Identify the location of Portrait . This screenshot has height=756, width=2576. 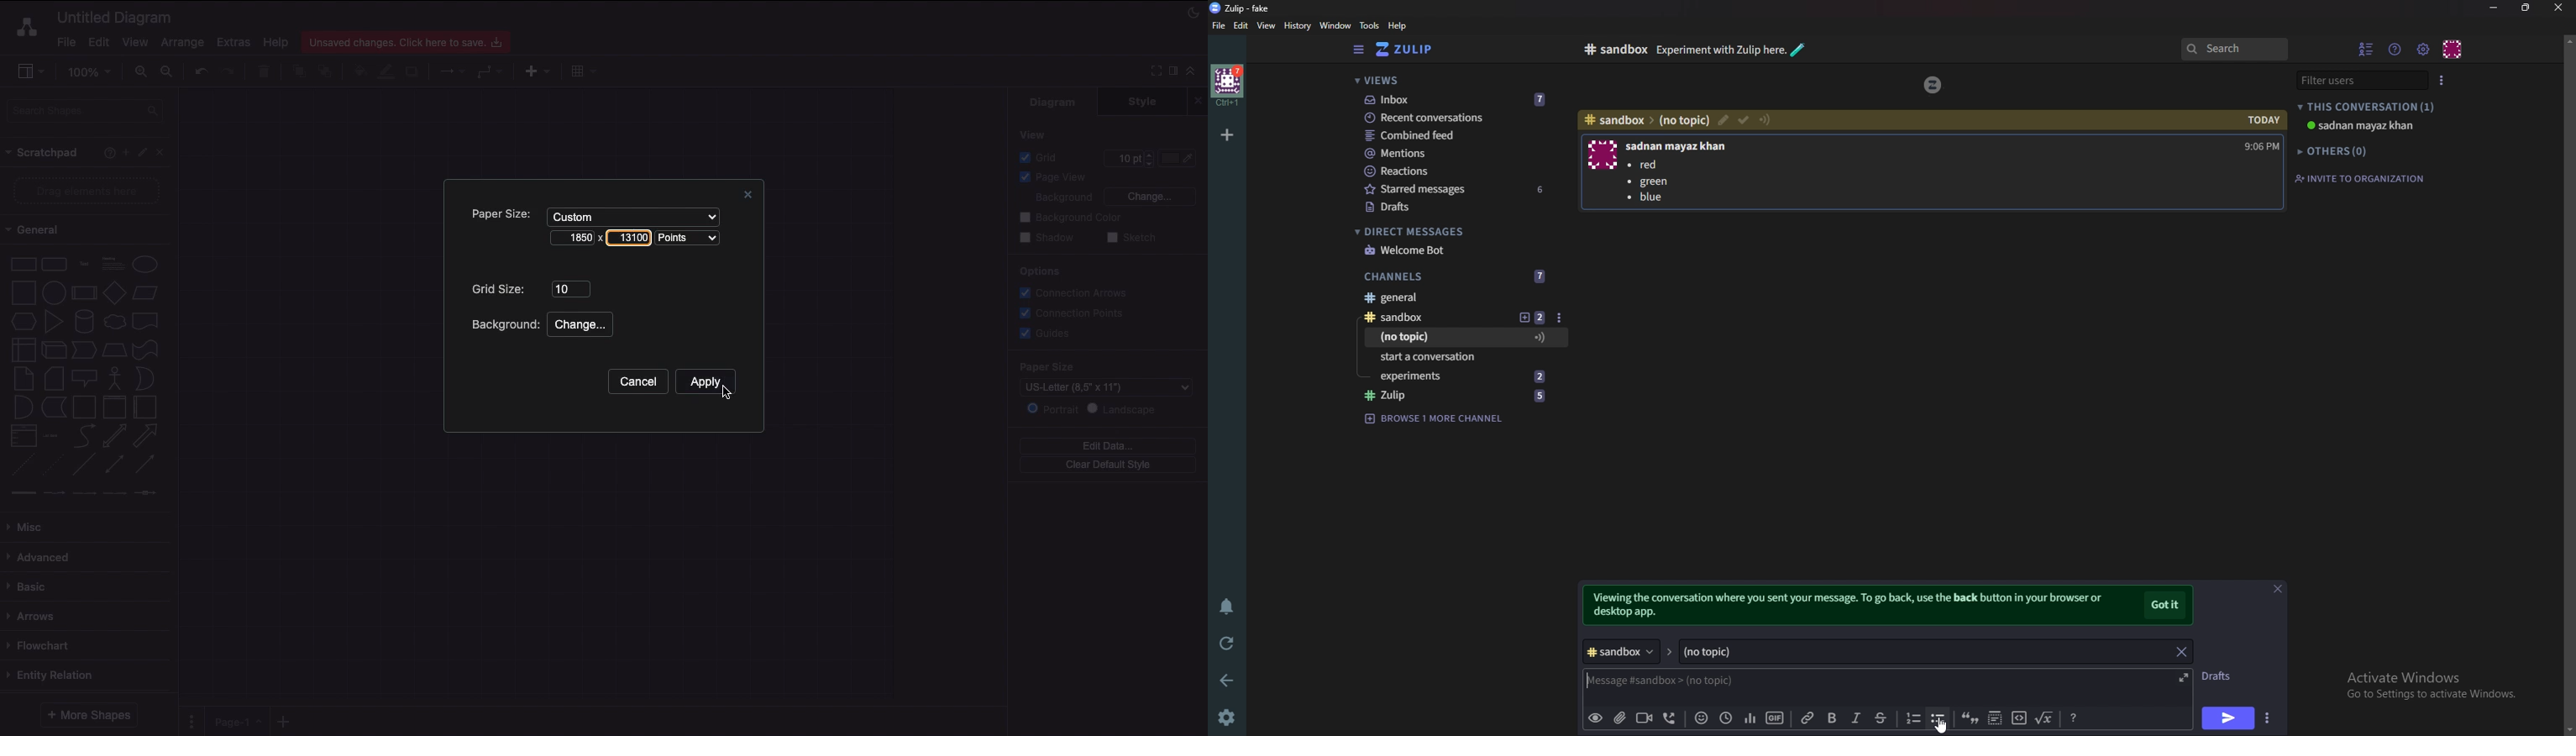
(1052, 408).